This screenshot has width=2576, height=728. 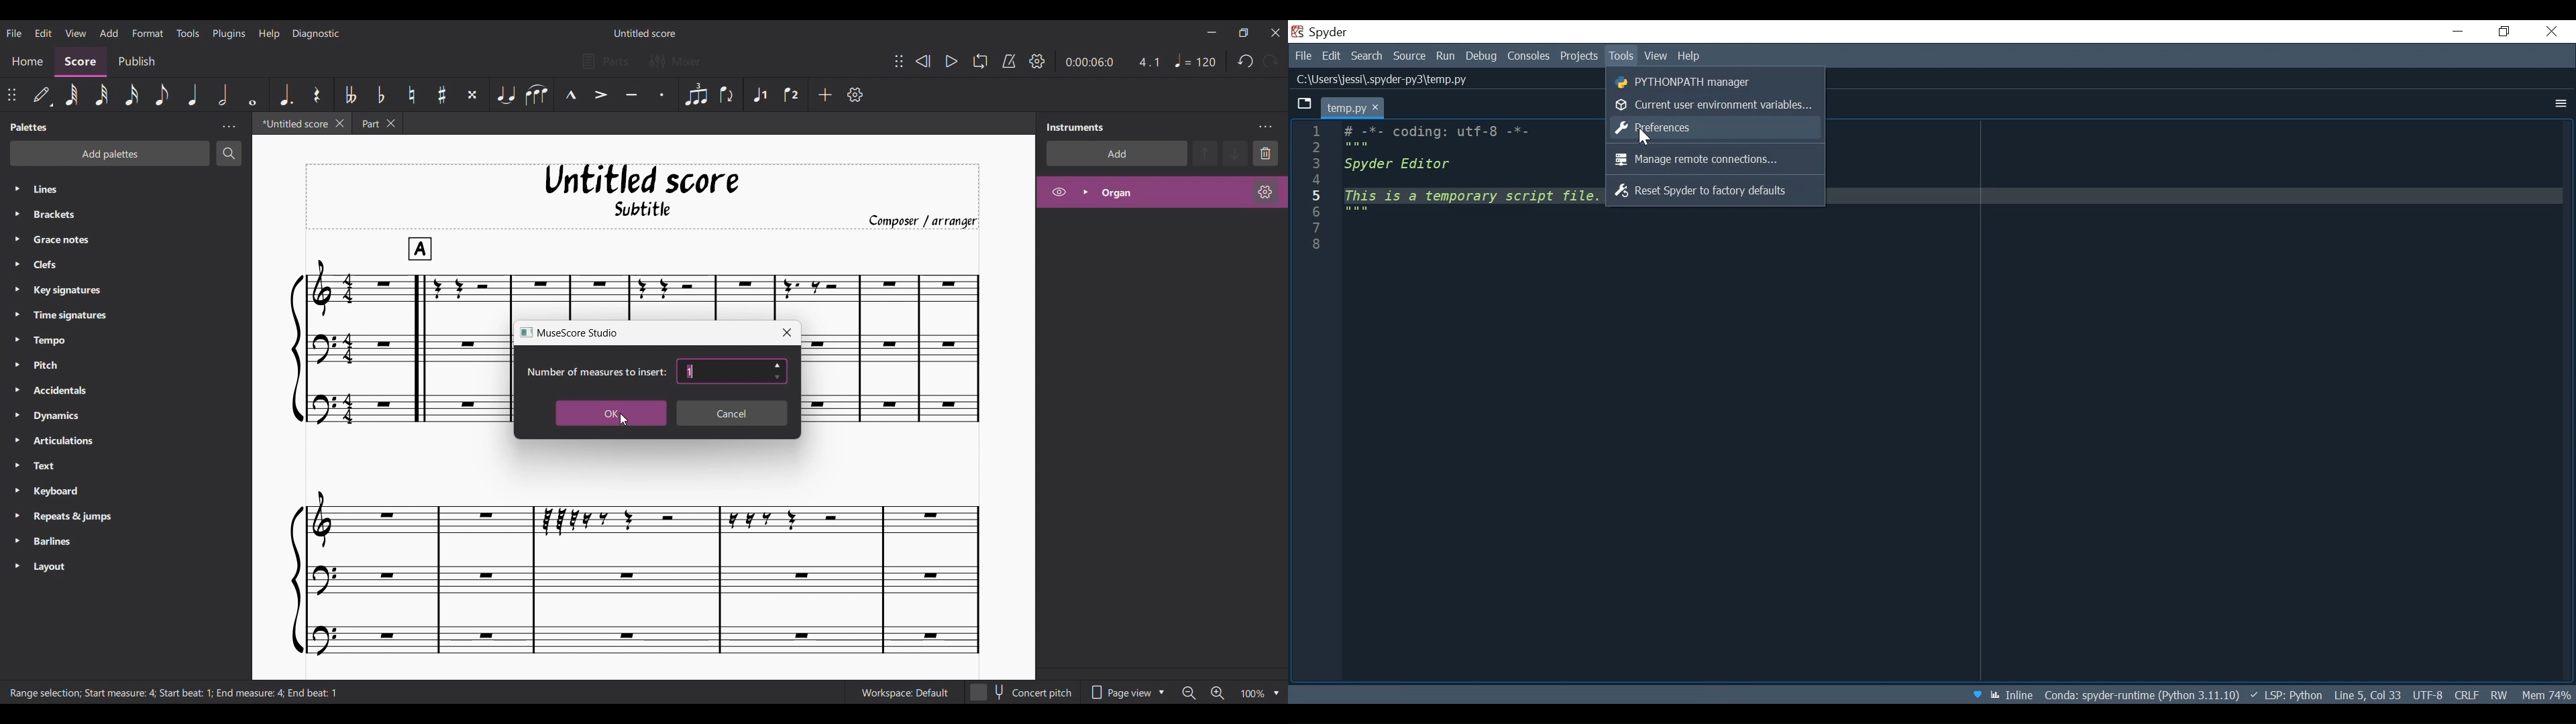 I want to click on Expand respective palette, so click(x=17, y=377).